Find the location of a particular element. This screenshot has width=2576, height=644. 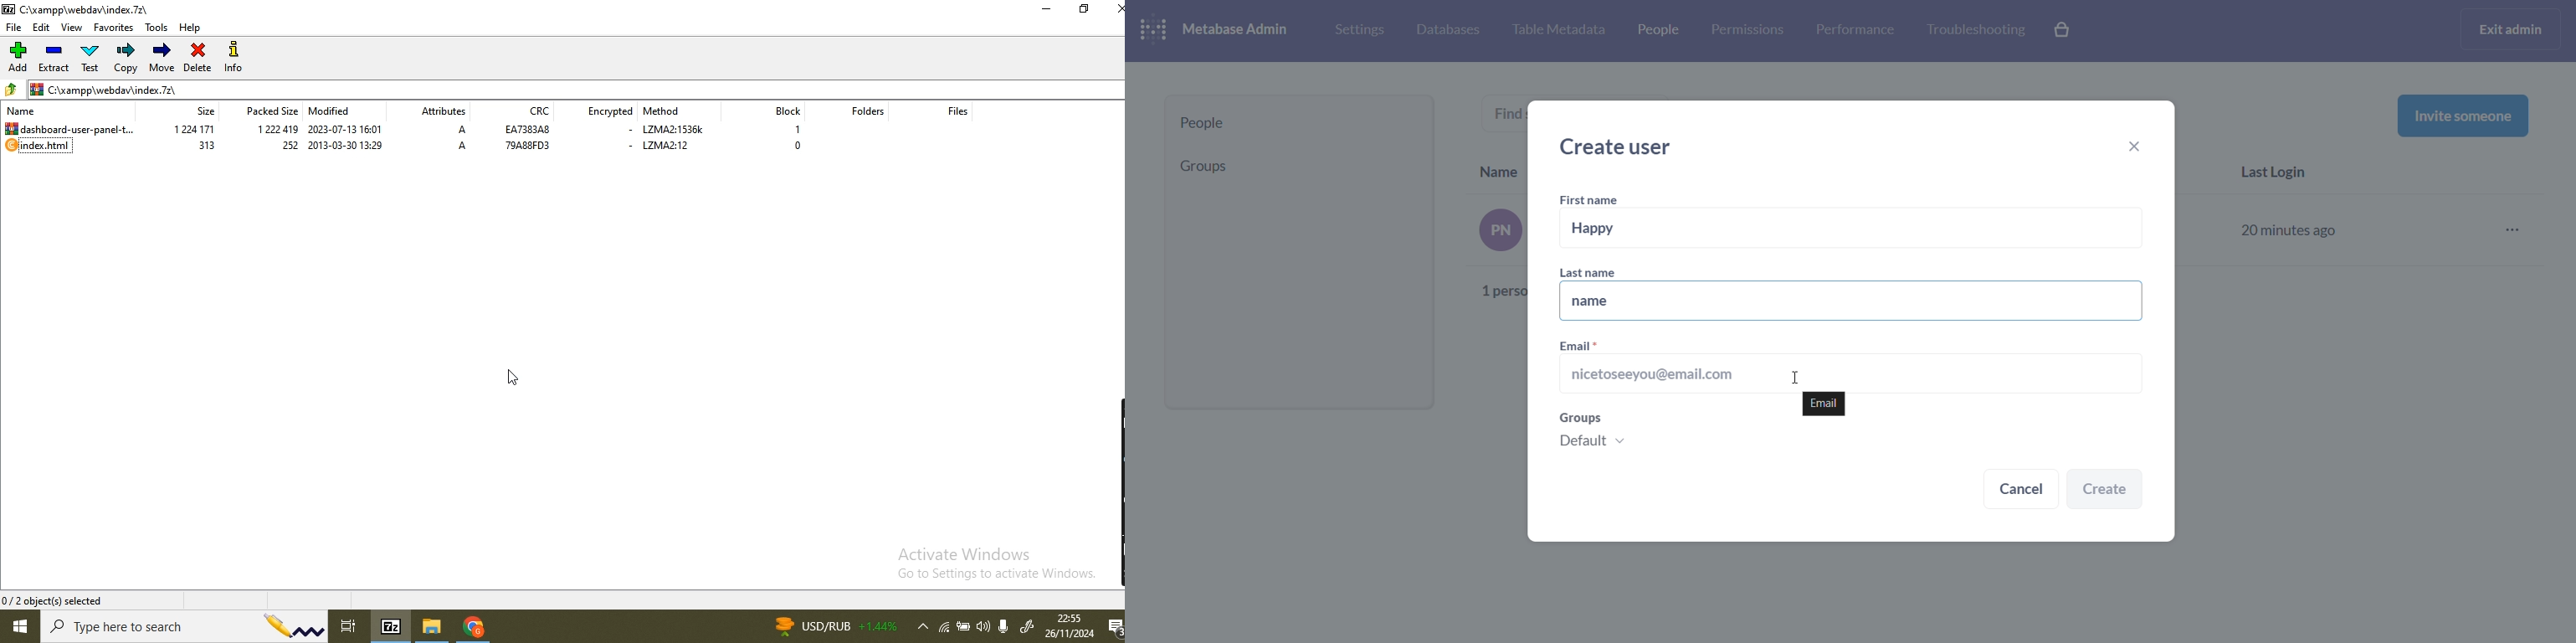

battery is located at coordinates (964, 629).